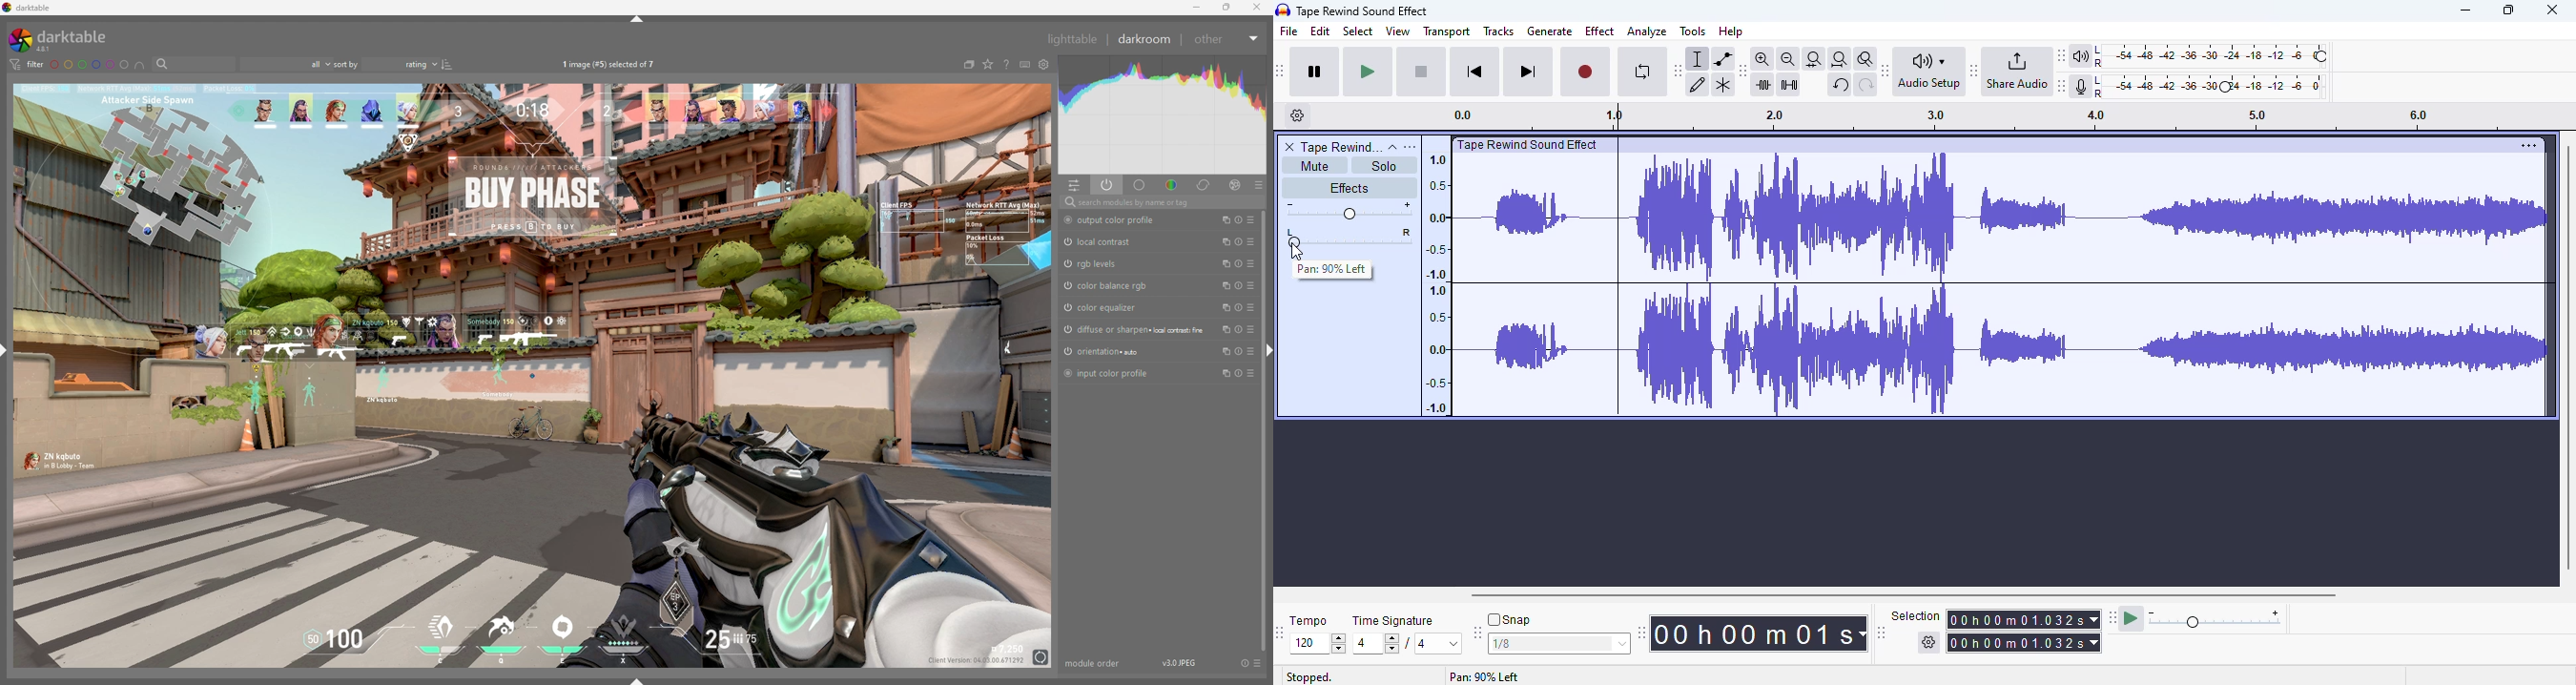  I want to click on share audio, so click(2016, 70).